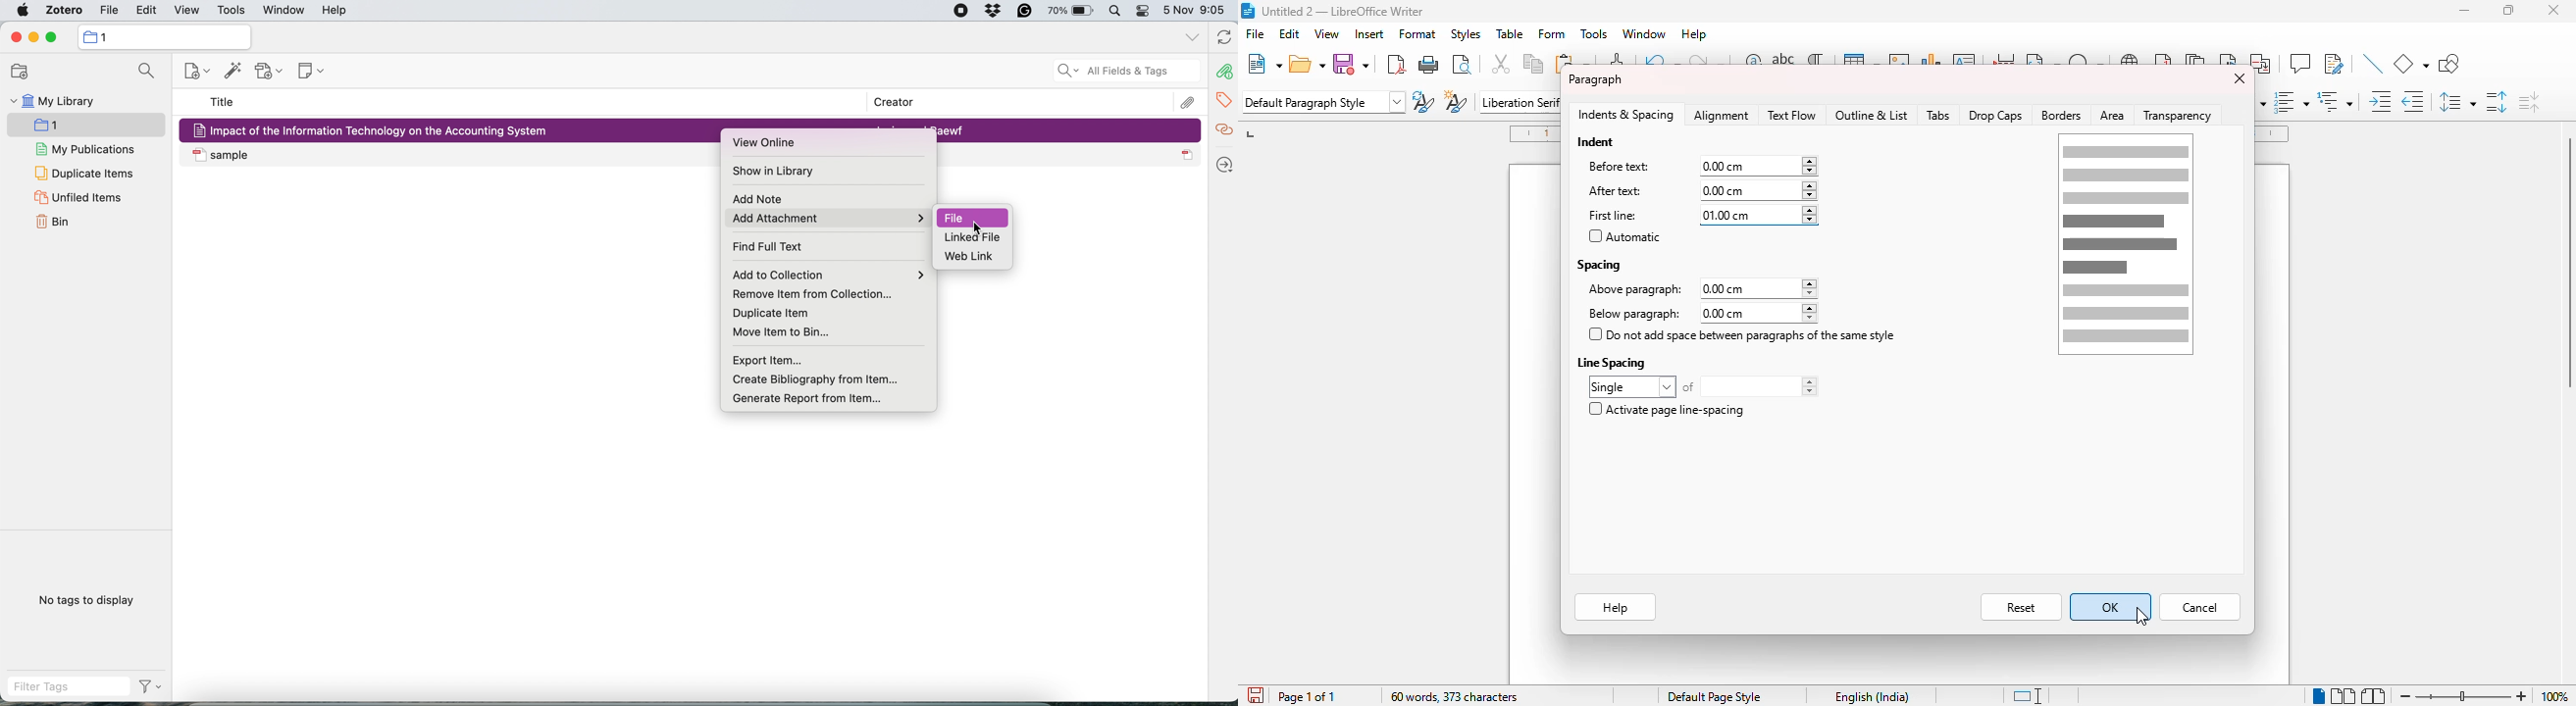  What do you see at coordinates (823, 293) in the screenshot?
I see `remove item from collection` at bounding box center [823, 293].